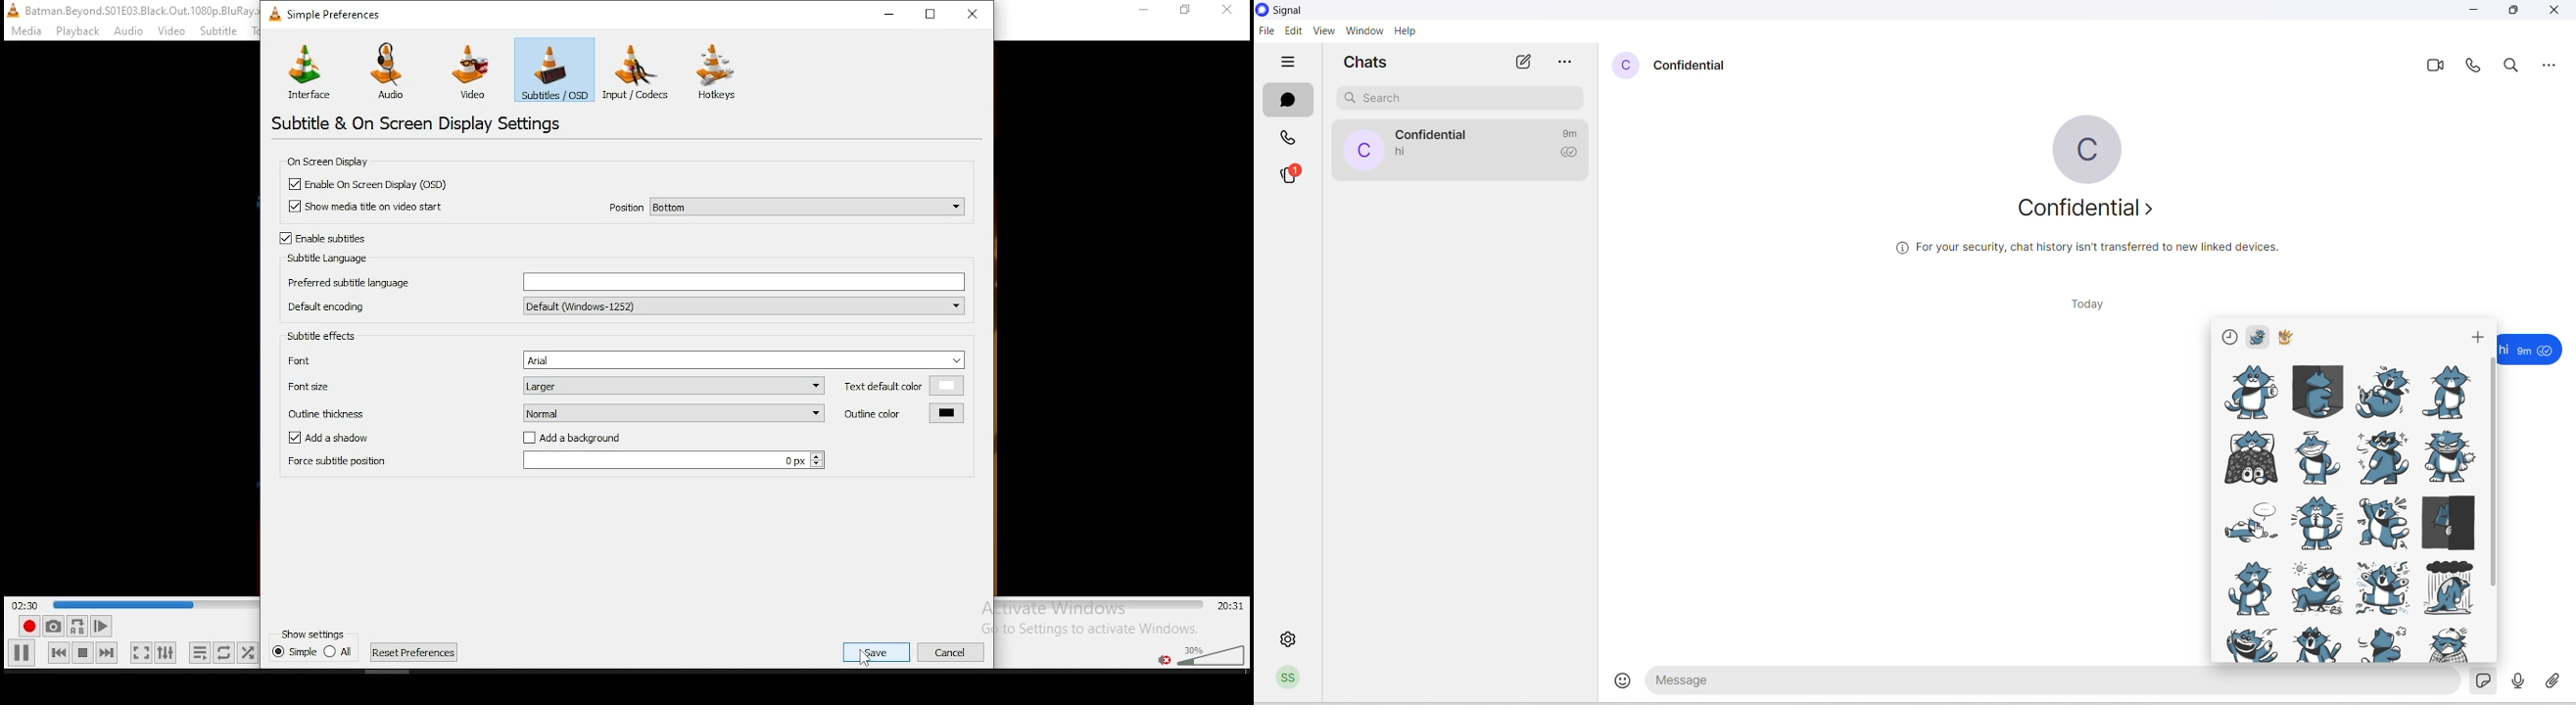 The width and height of the screenshot is (2576, 728). Describe the element at coordinates (2084, 304) in the screenshot. I see `today ` at that location.